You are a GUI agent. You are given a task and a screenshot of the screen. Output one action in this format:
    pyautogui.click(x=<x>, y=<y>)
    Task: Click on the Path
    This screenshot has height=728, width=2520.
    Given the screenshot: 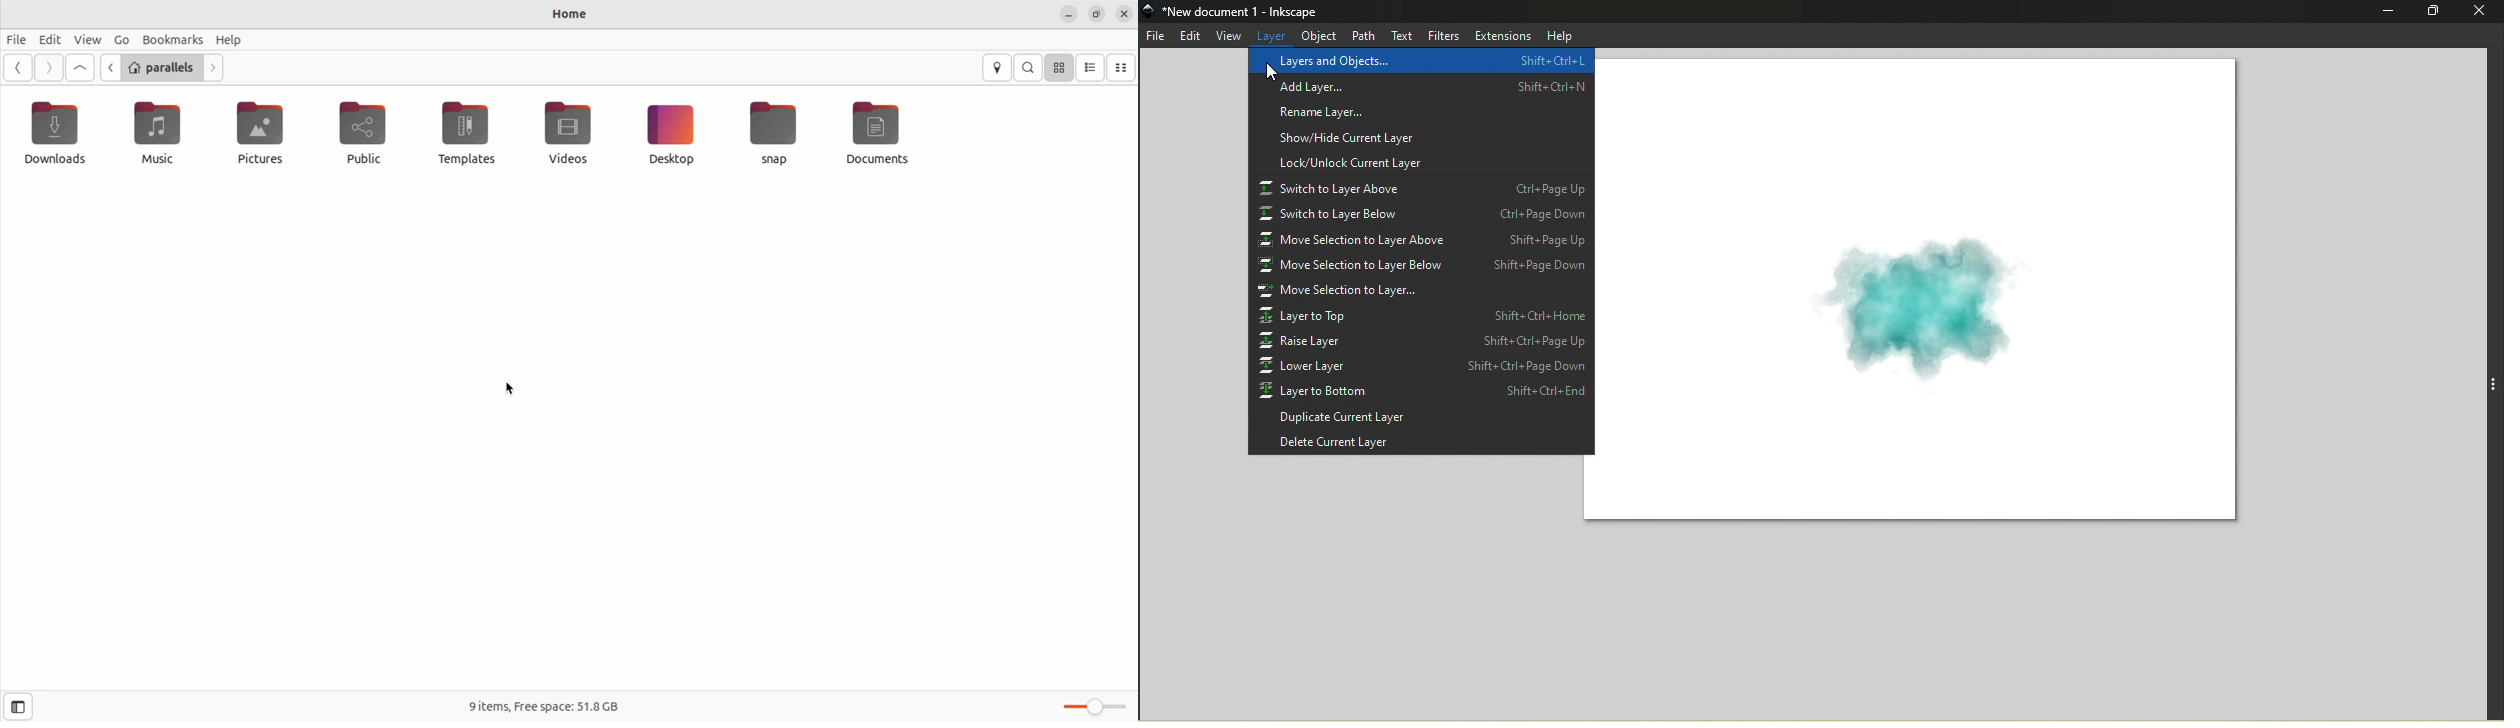 What is the action you would take?
    pyautogui.click(x=1360, y=34)
    